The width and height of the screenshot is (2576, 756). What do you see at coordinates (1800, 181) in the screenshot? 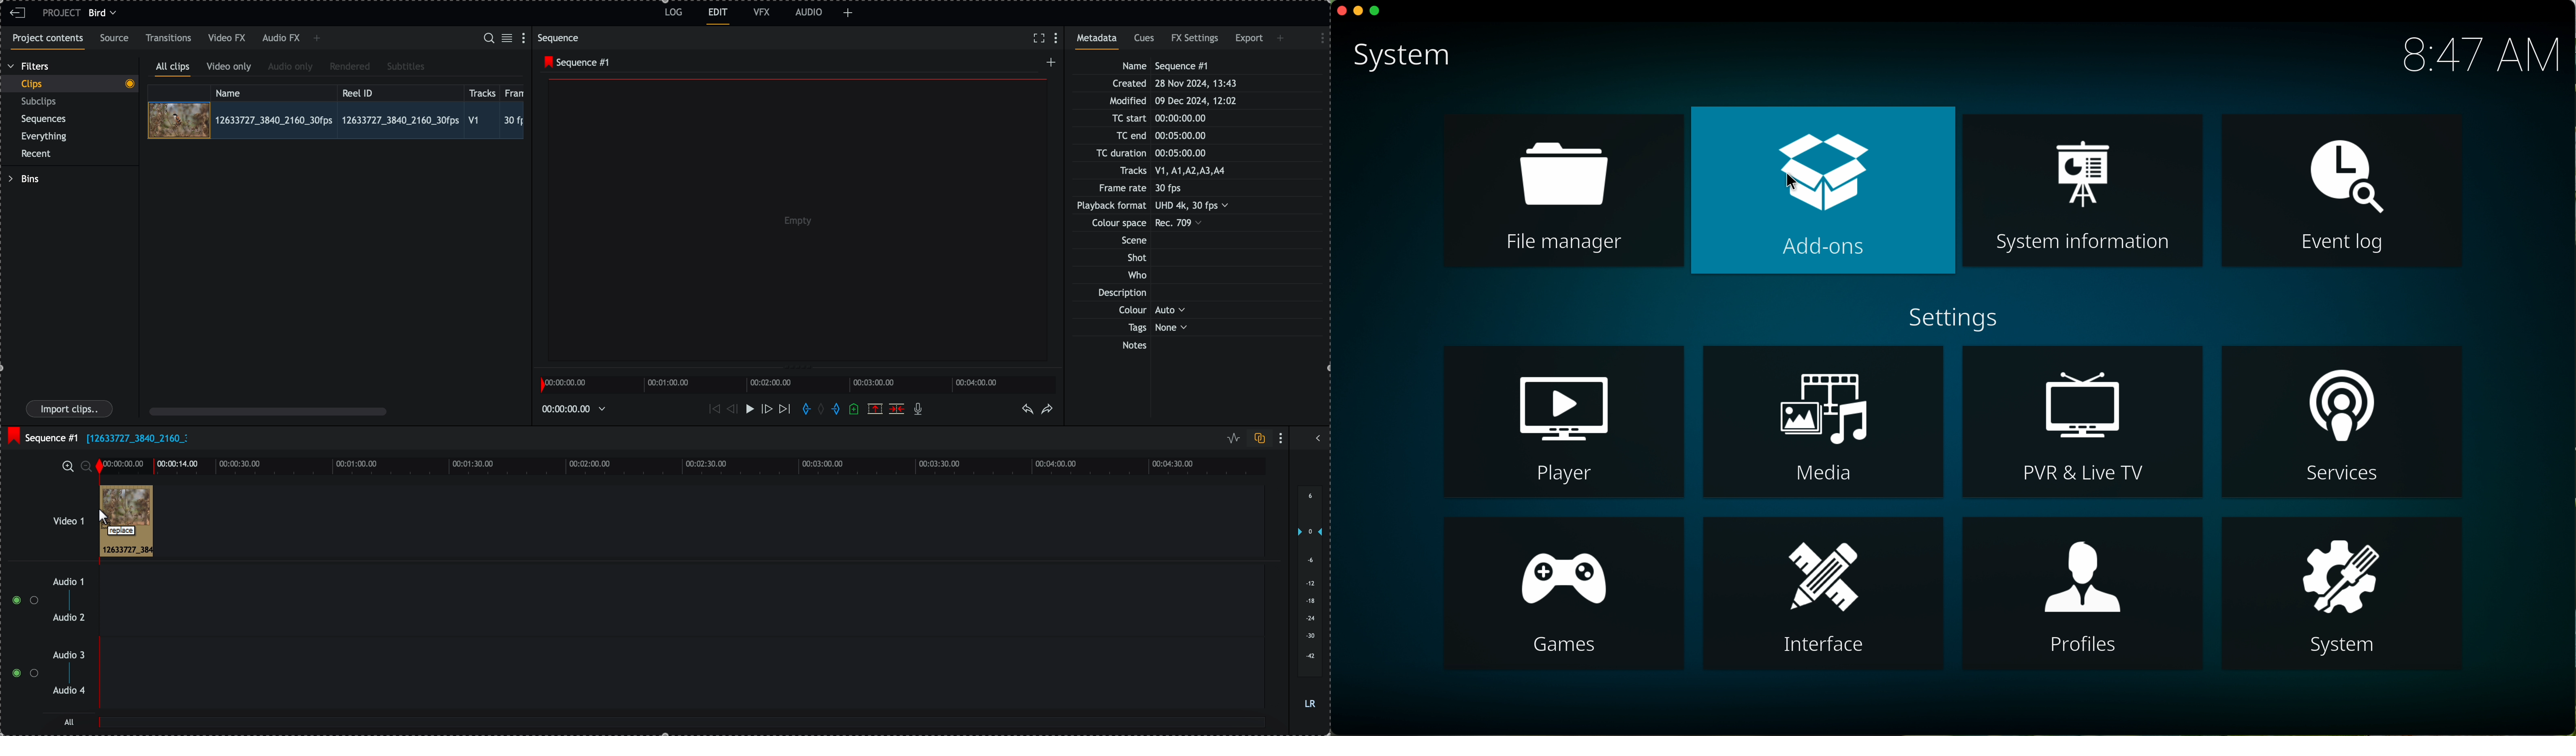
I see `cursor` at bounding box center [1800, 181].